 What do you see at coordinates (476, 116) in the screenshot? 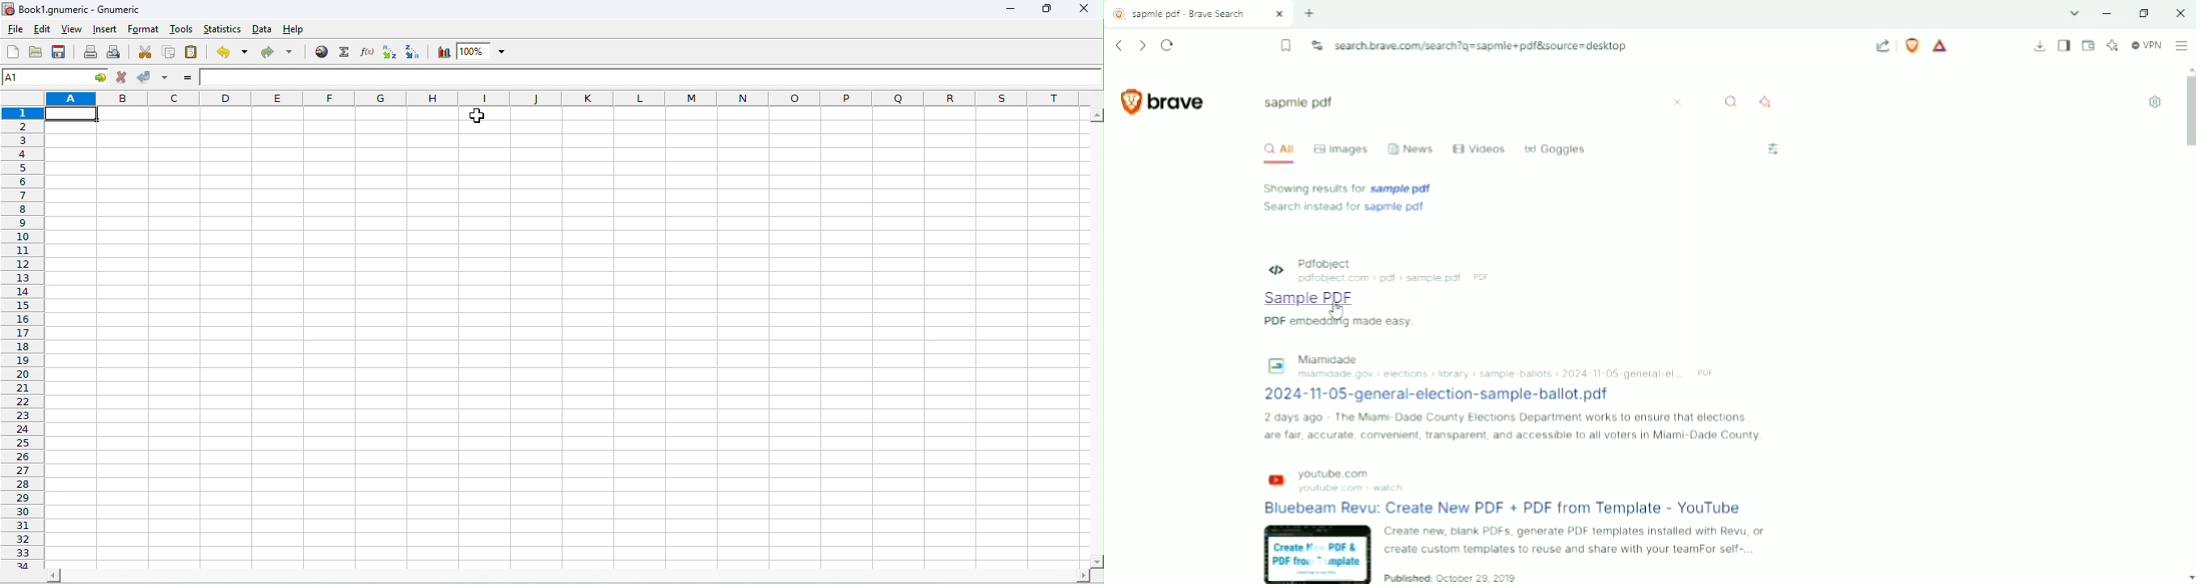
I see `cursor` at bounding box center [476, 116].